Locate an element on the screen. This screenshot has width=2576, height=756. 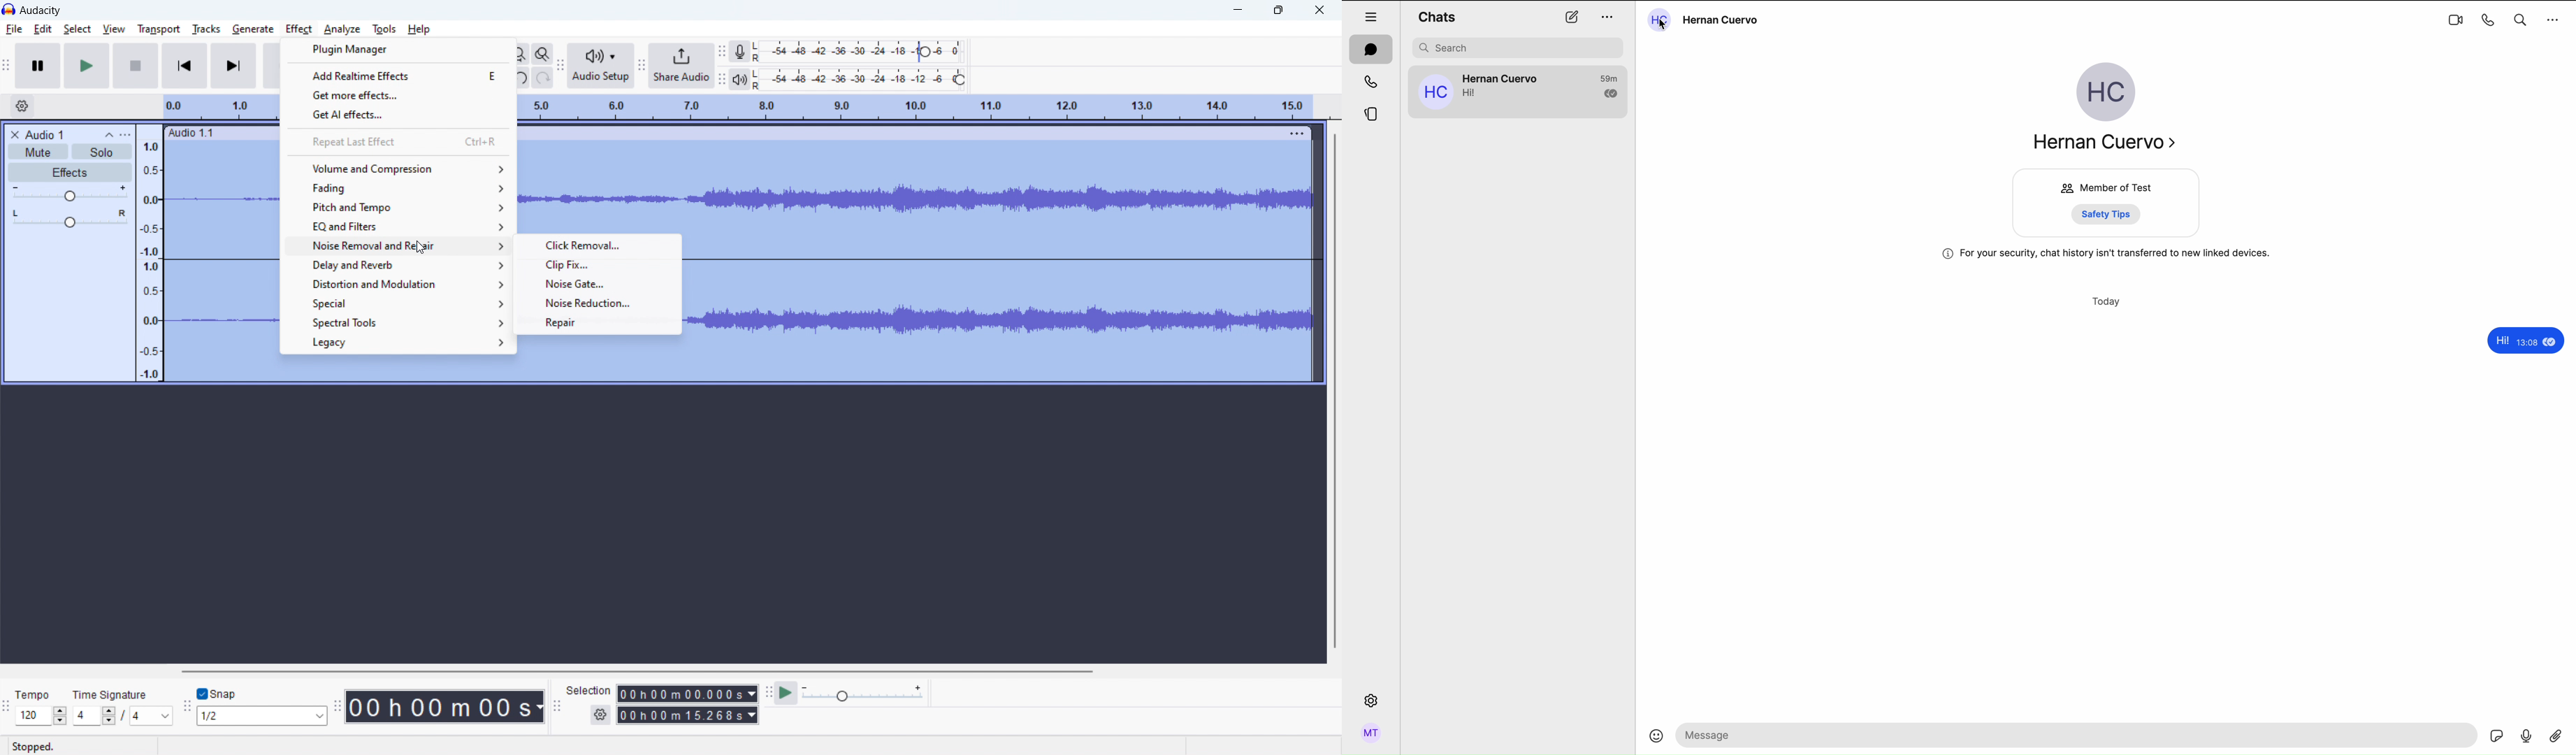
calls is located at coordinates (1373, 82).